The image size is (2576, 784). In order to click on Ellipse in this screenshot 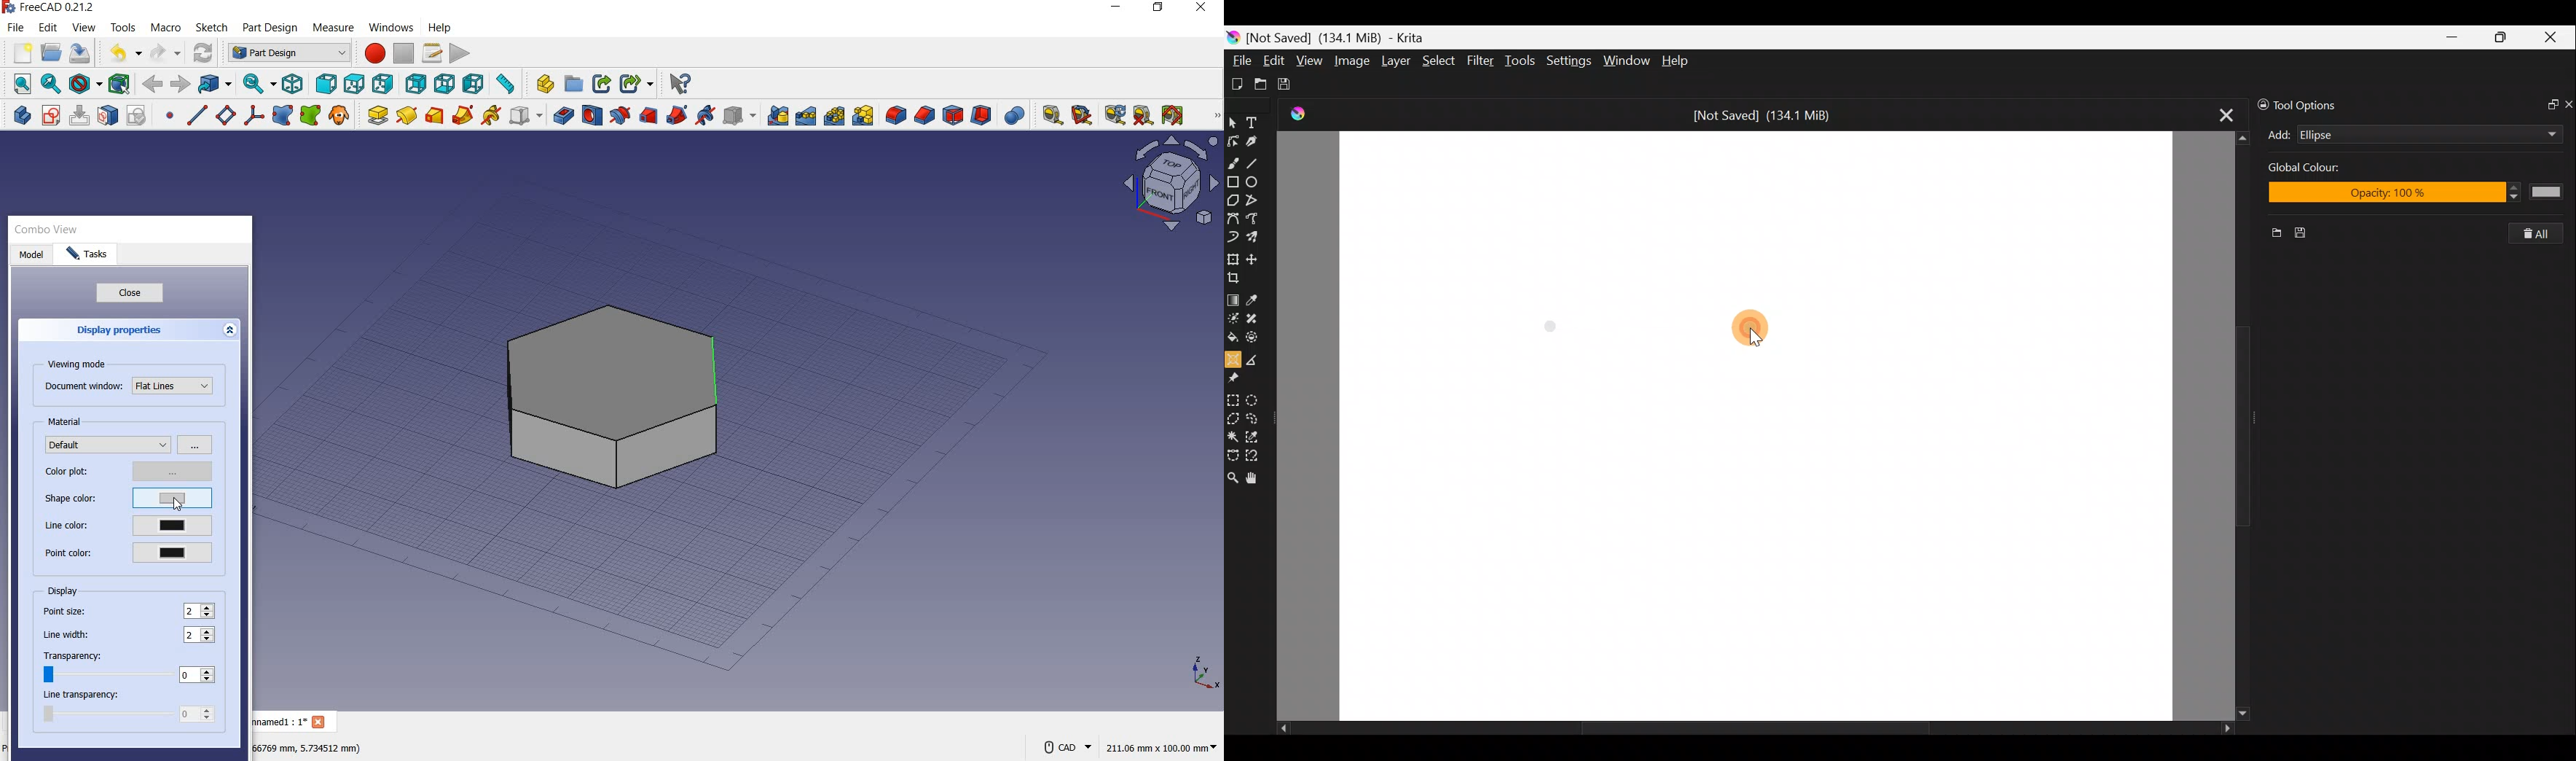, I will do `click(1258, 182)`.